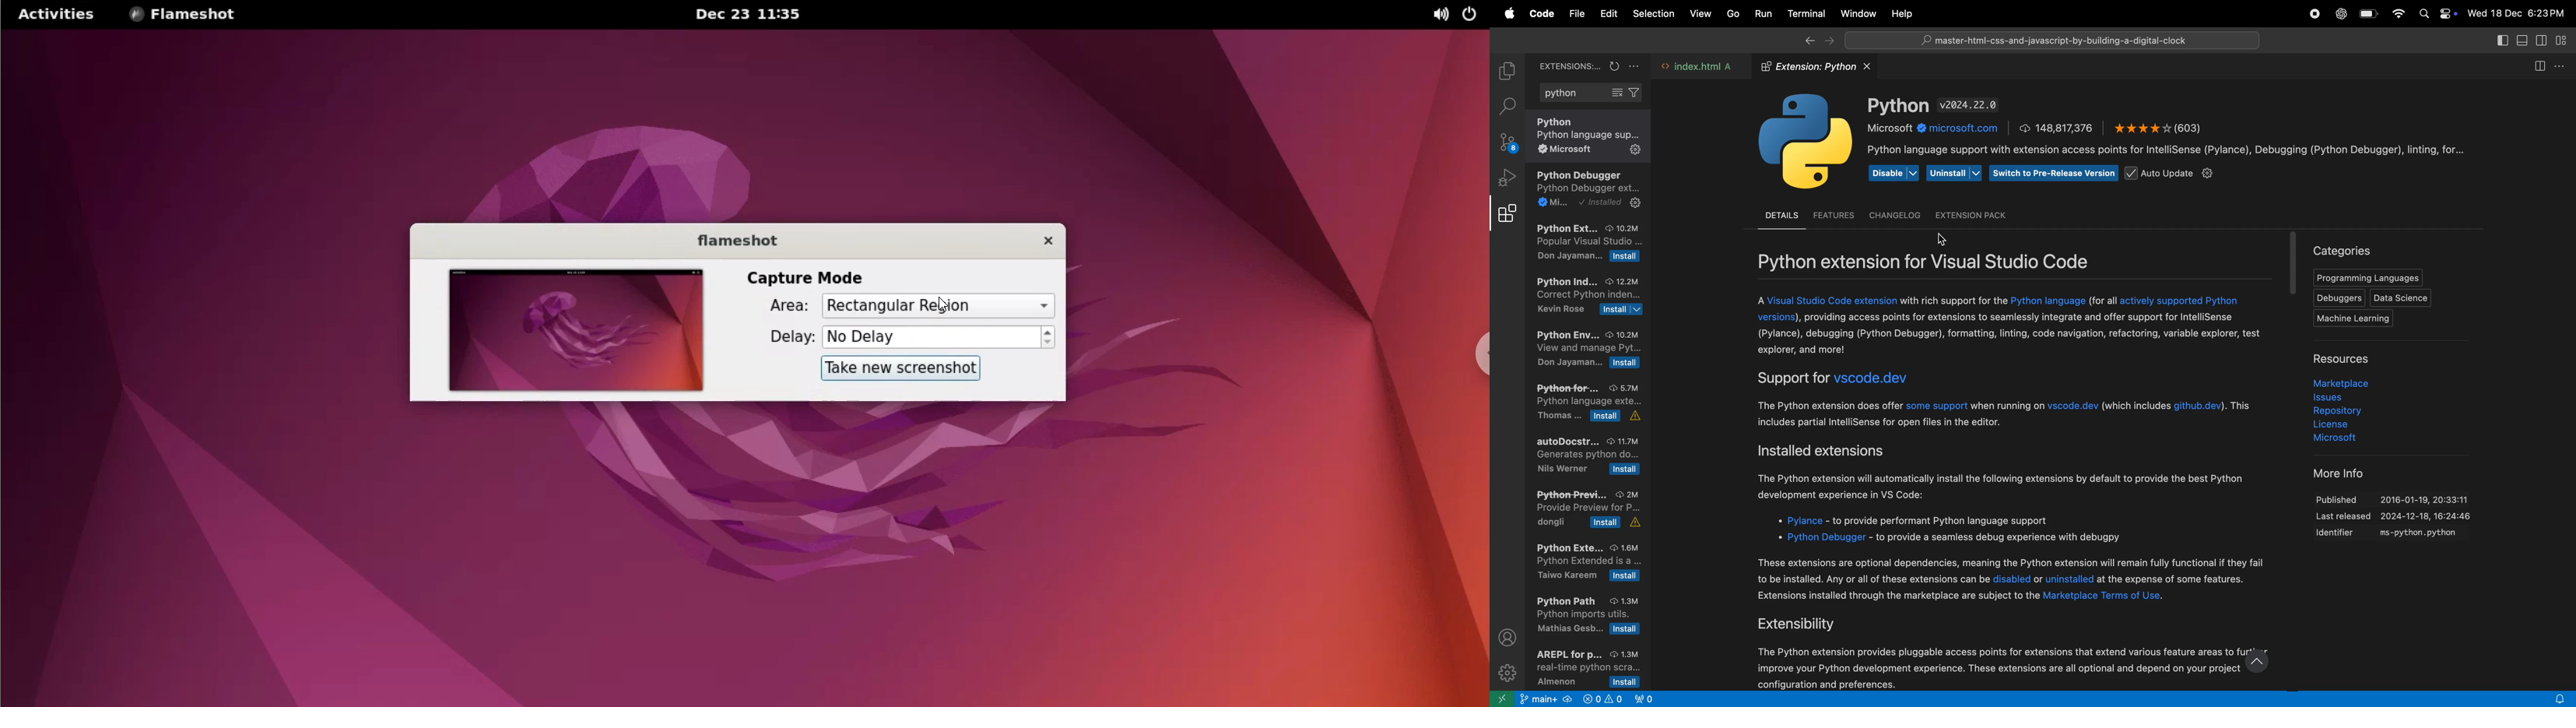  I want to click on capture area options, so click(940, 306).